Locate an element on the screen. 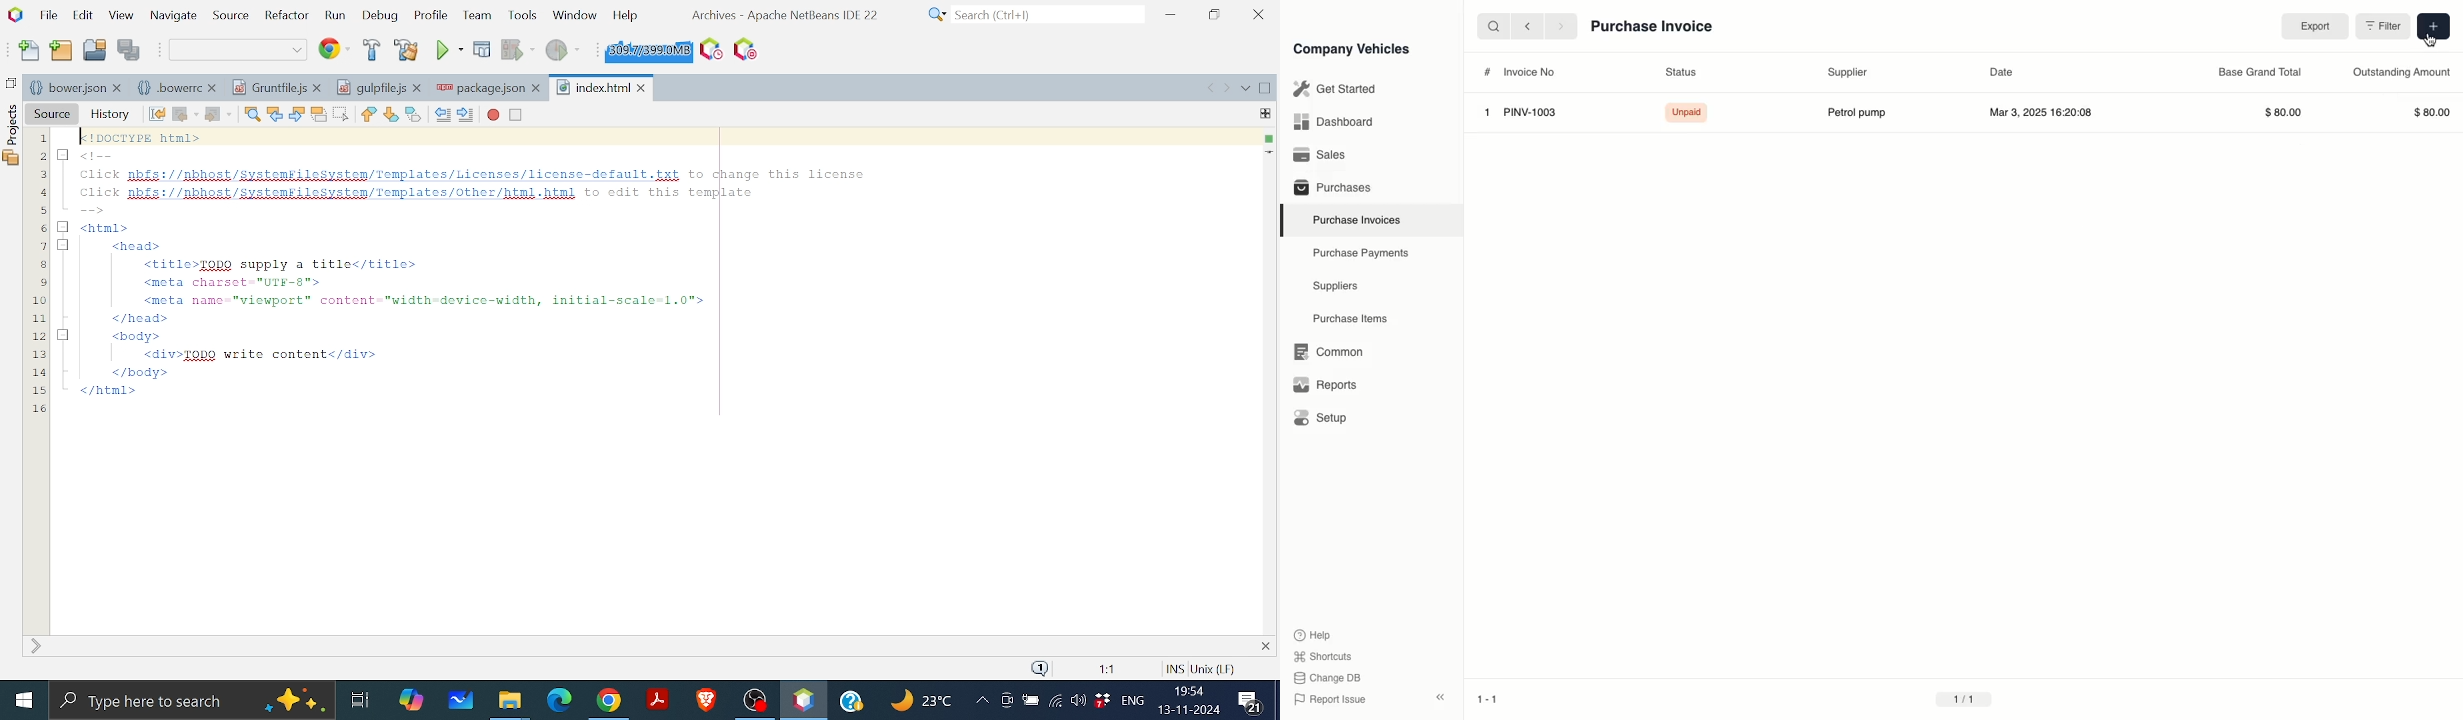 Image resolution: width=2464 pixels, height=728 pixels. Report issue is located at coordinates (1333, 700).